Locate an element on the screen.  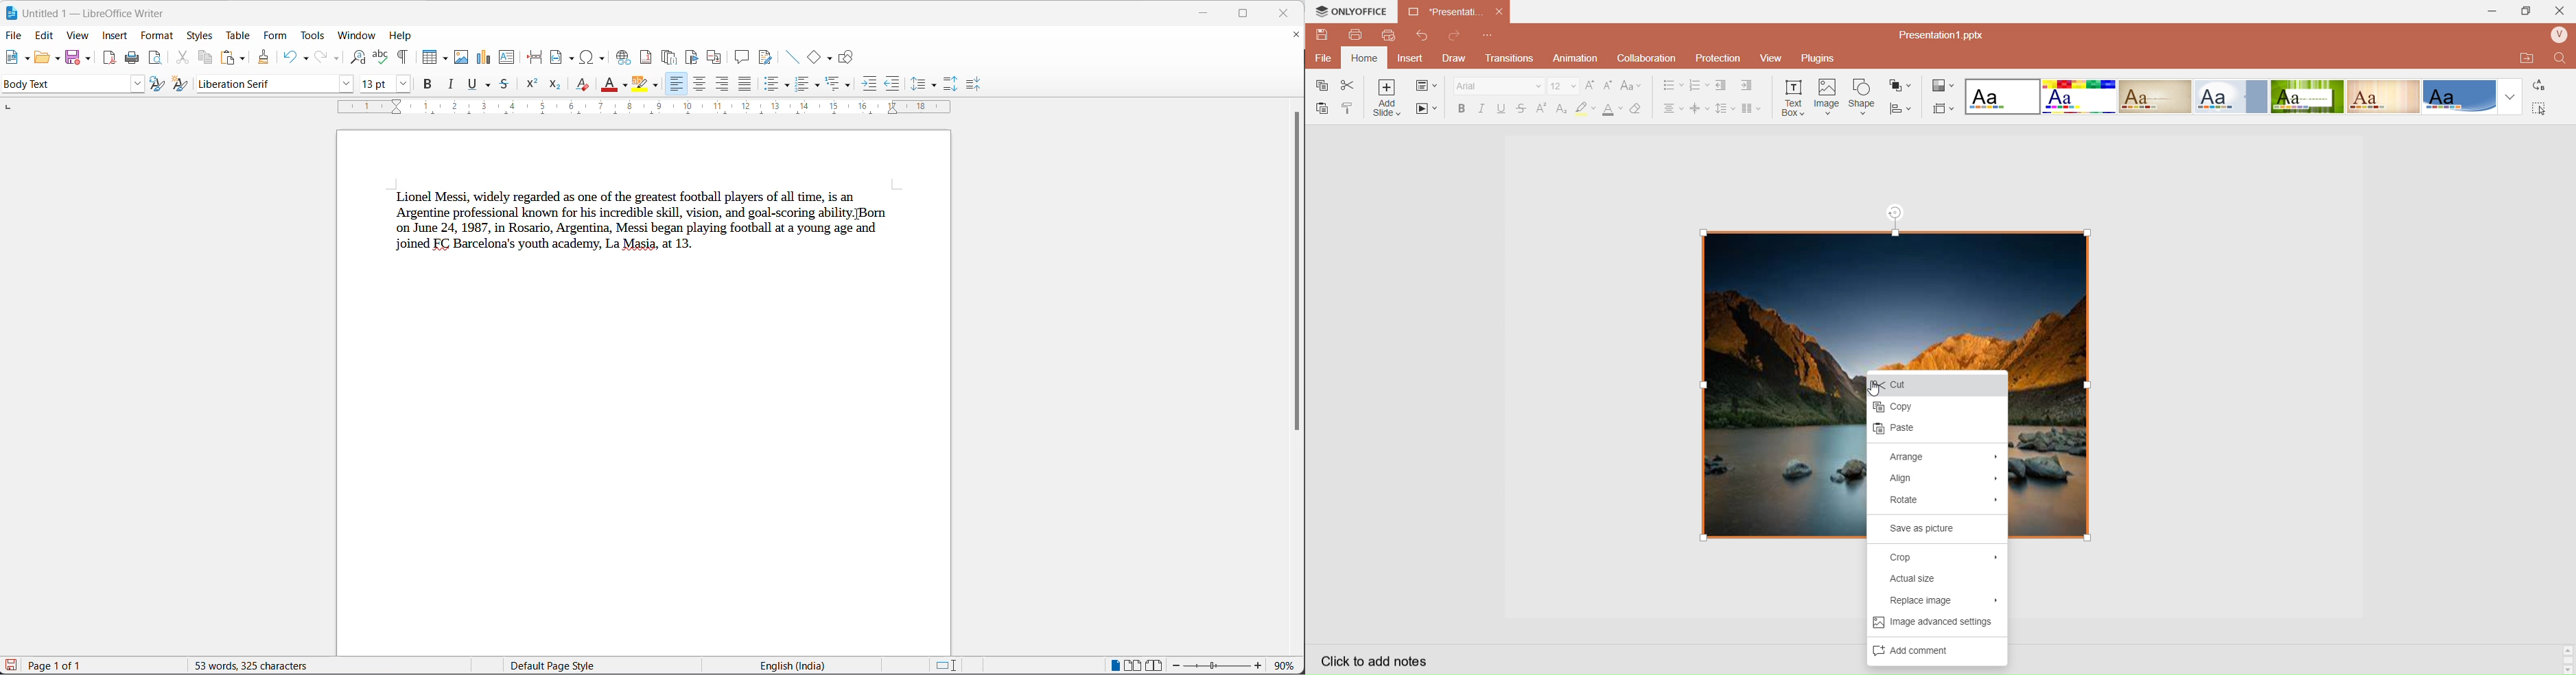
Crop is located at coordinates (1938, 557).